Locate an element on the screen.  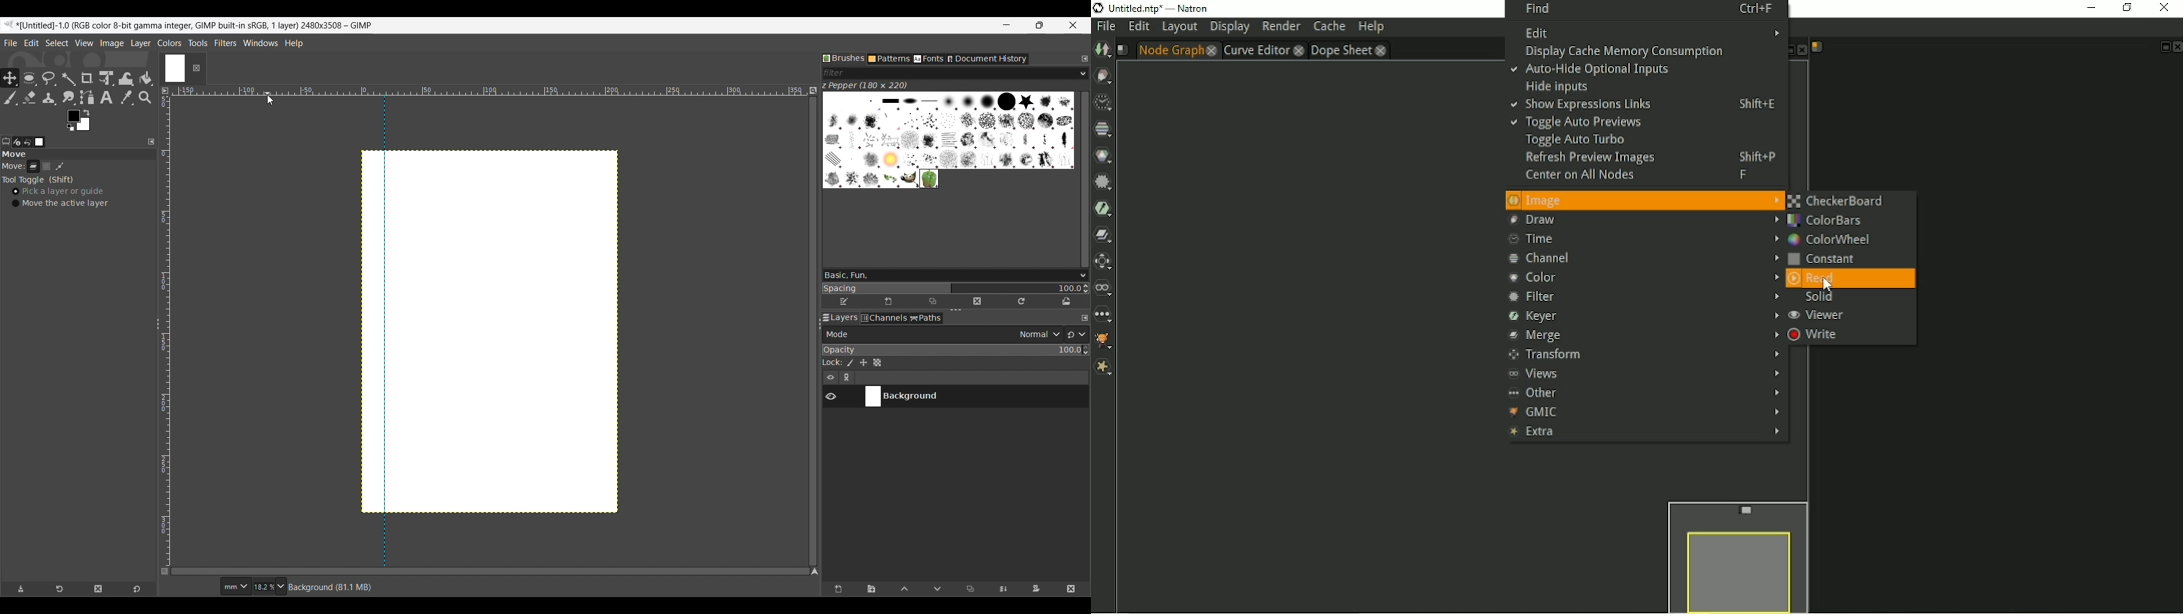
Configure this tab is located at coordinates (1085, 318).